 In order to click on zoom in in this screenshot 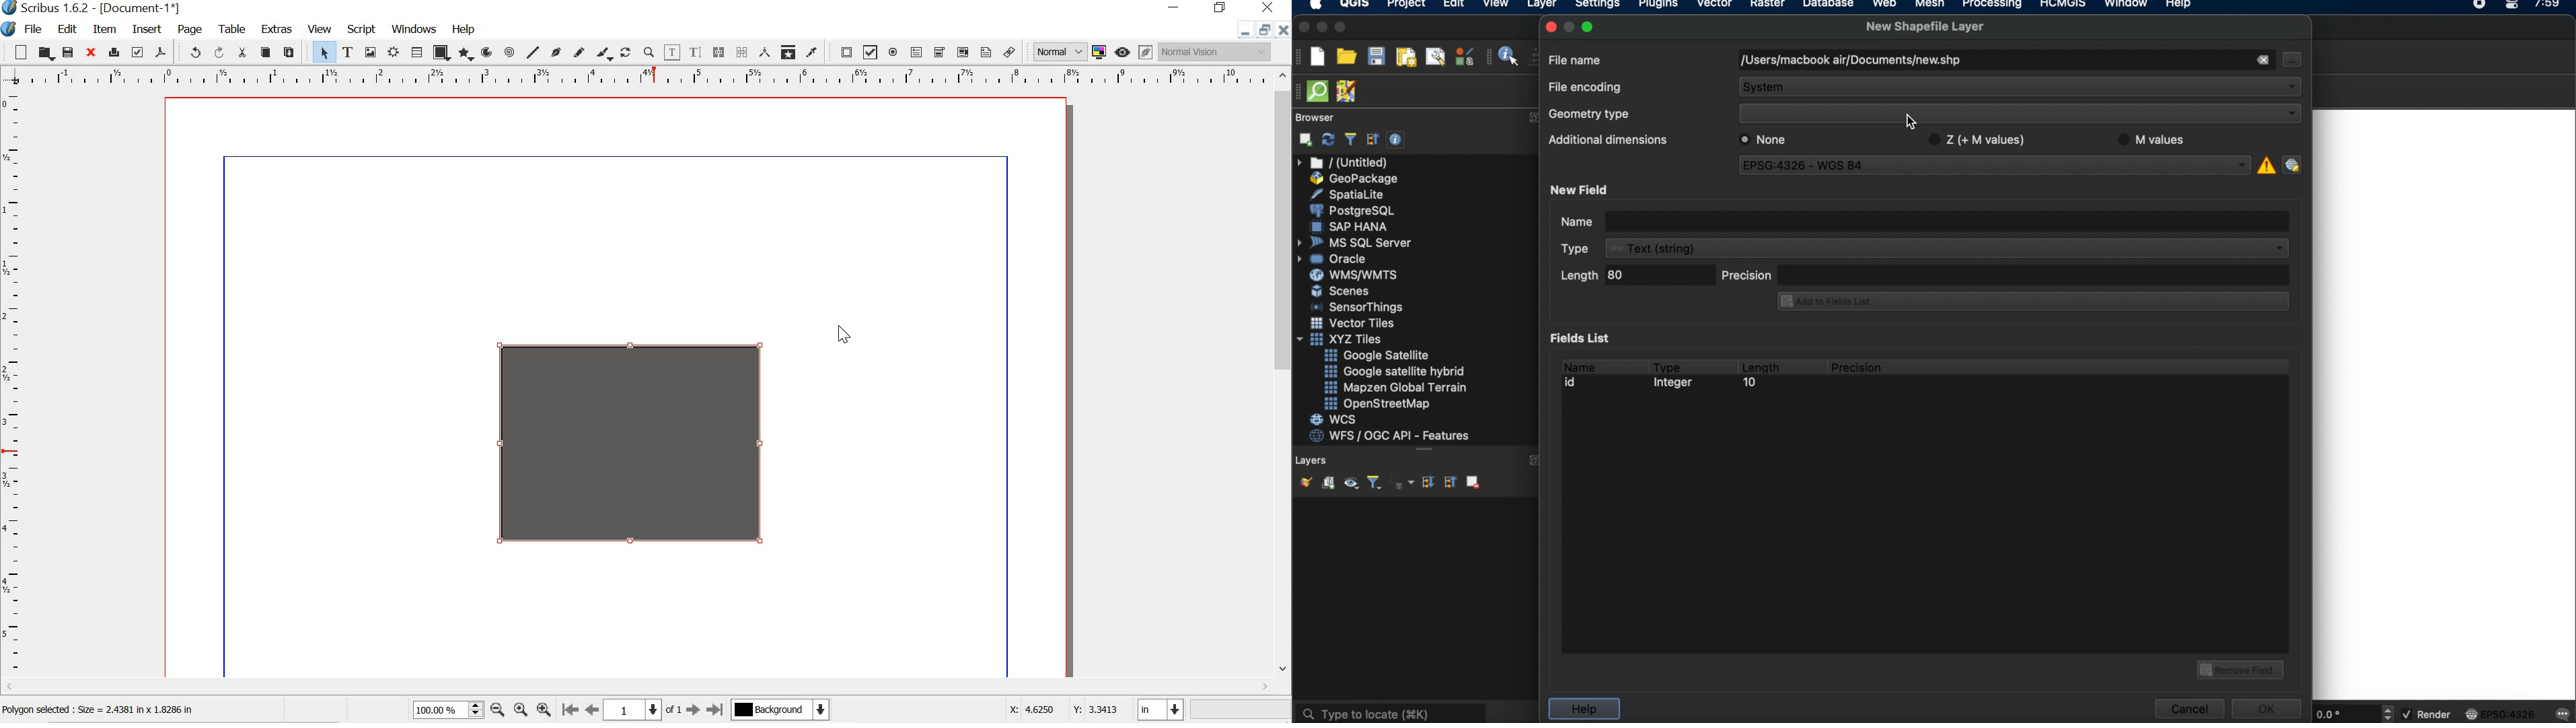, I will do `click(542, 712)`.